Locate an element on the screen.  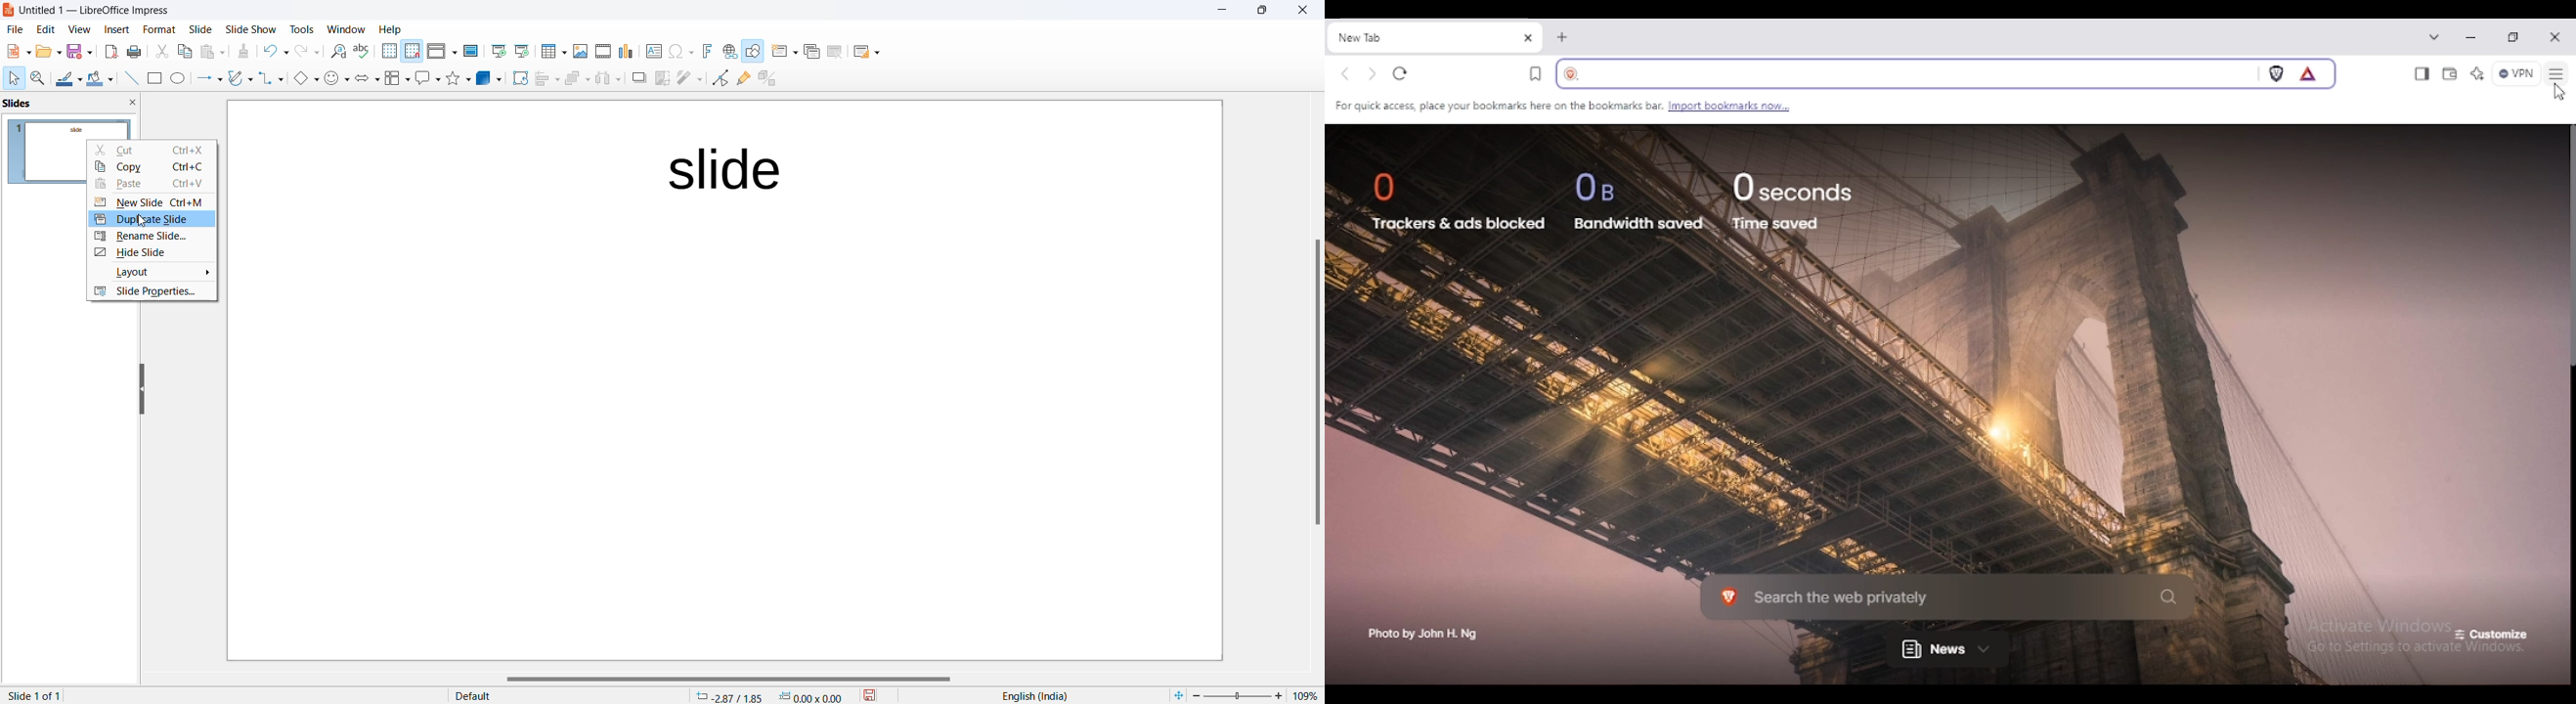
zoom percentage is located at coordinates (1308, 694).